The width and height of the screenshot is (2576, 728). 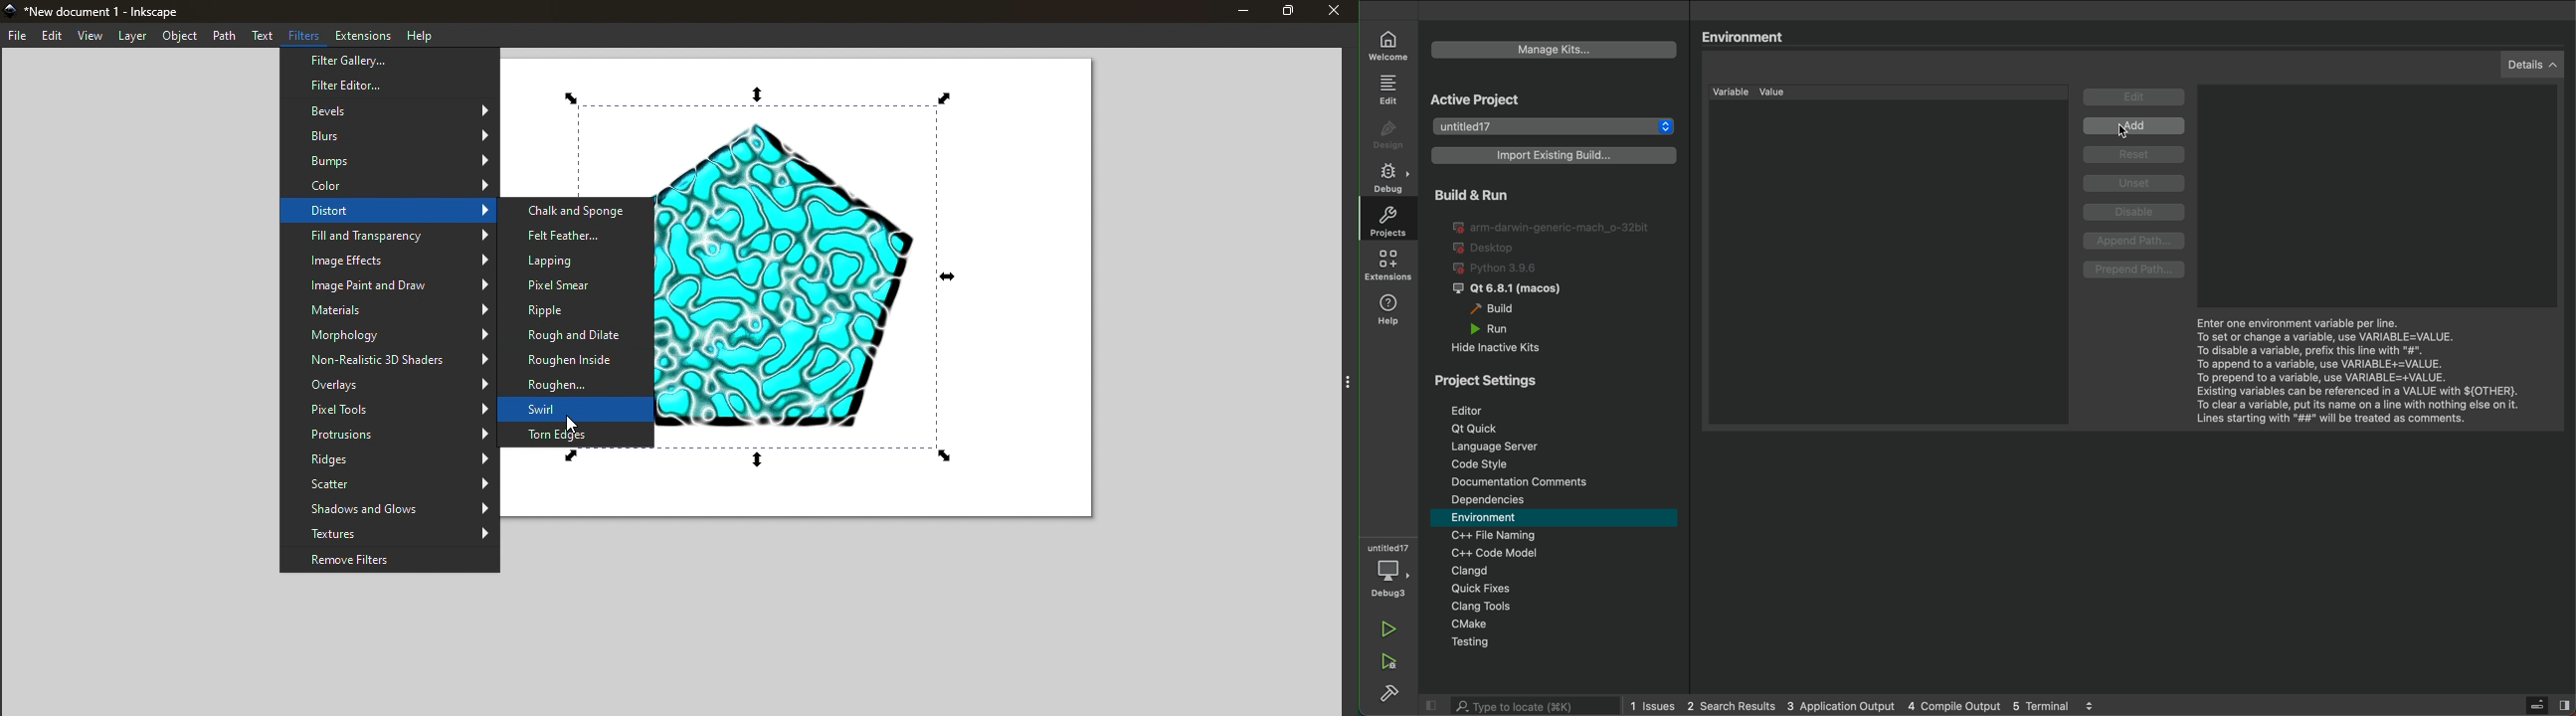 I want to click on comments, so click(x=1556, y=481).